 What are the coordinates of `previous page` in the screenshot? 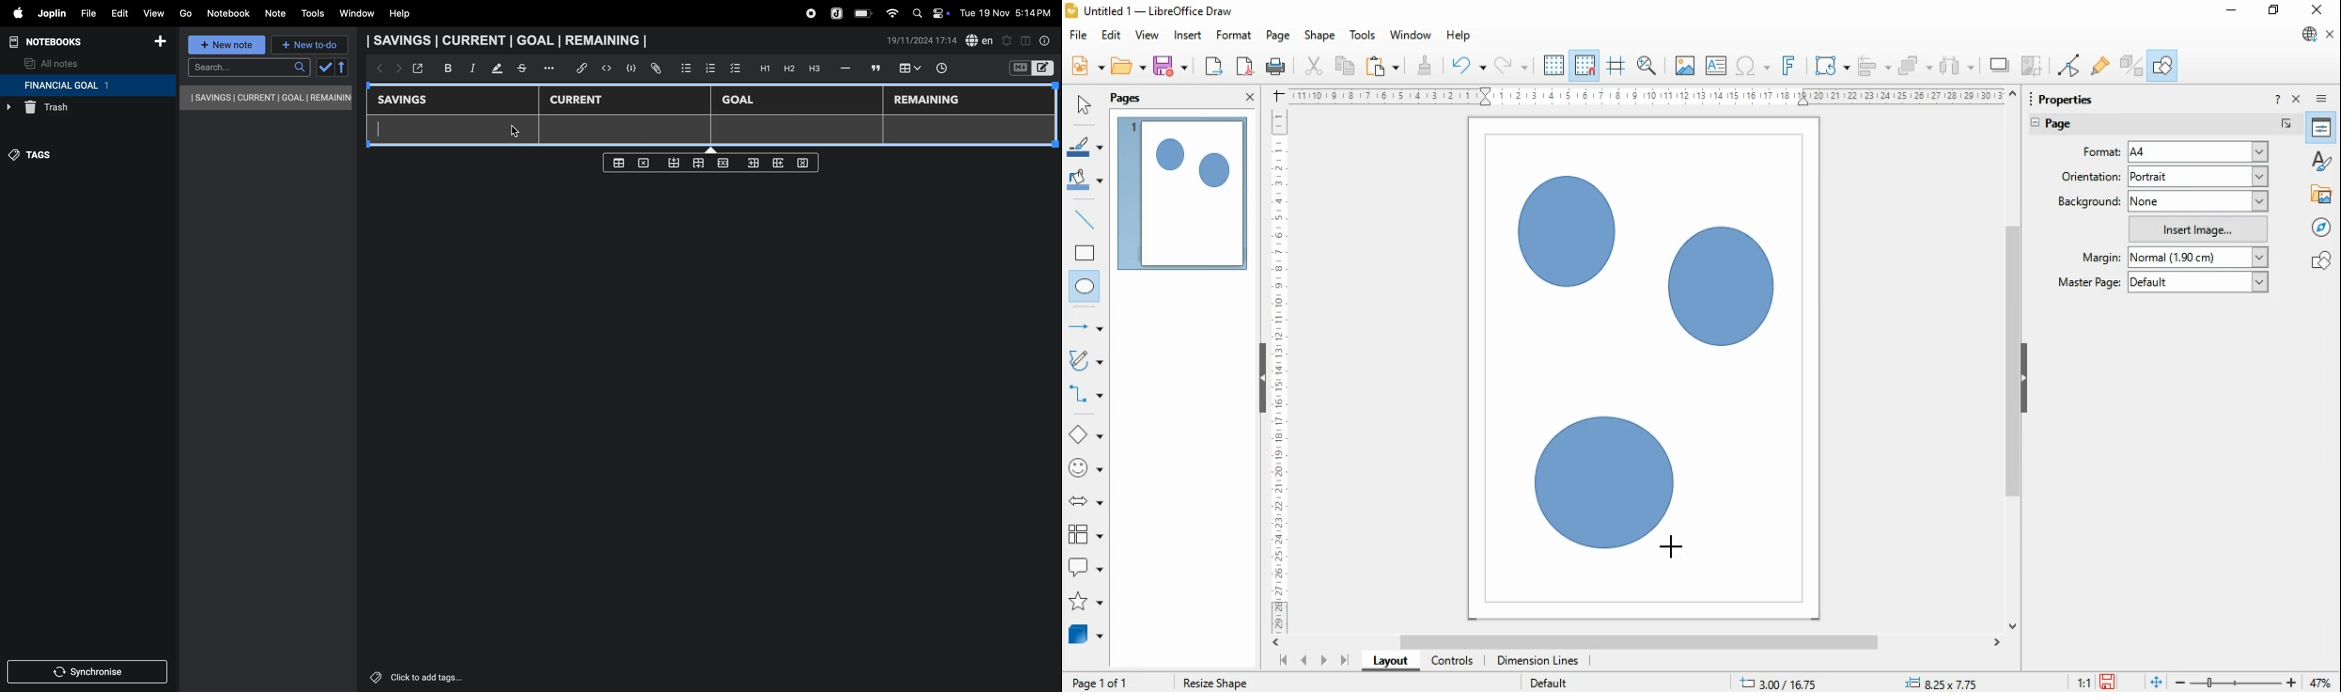 It's located at (1305, 661).